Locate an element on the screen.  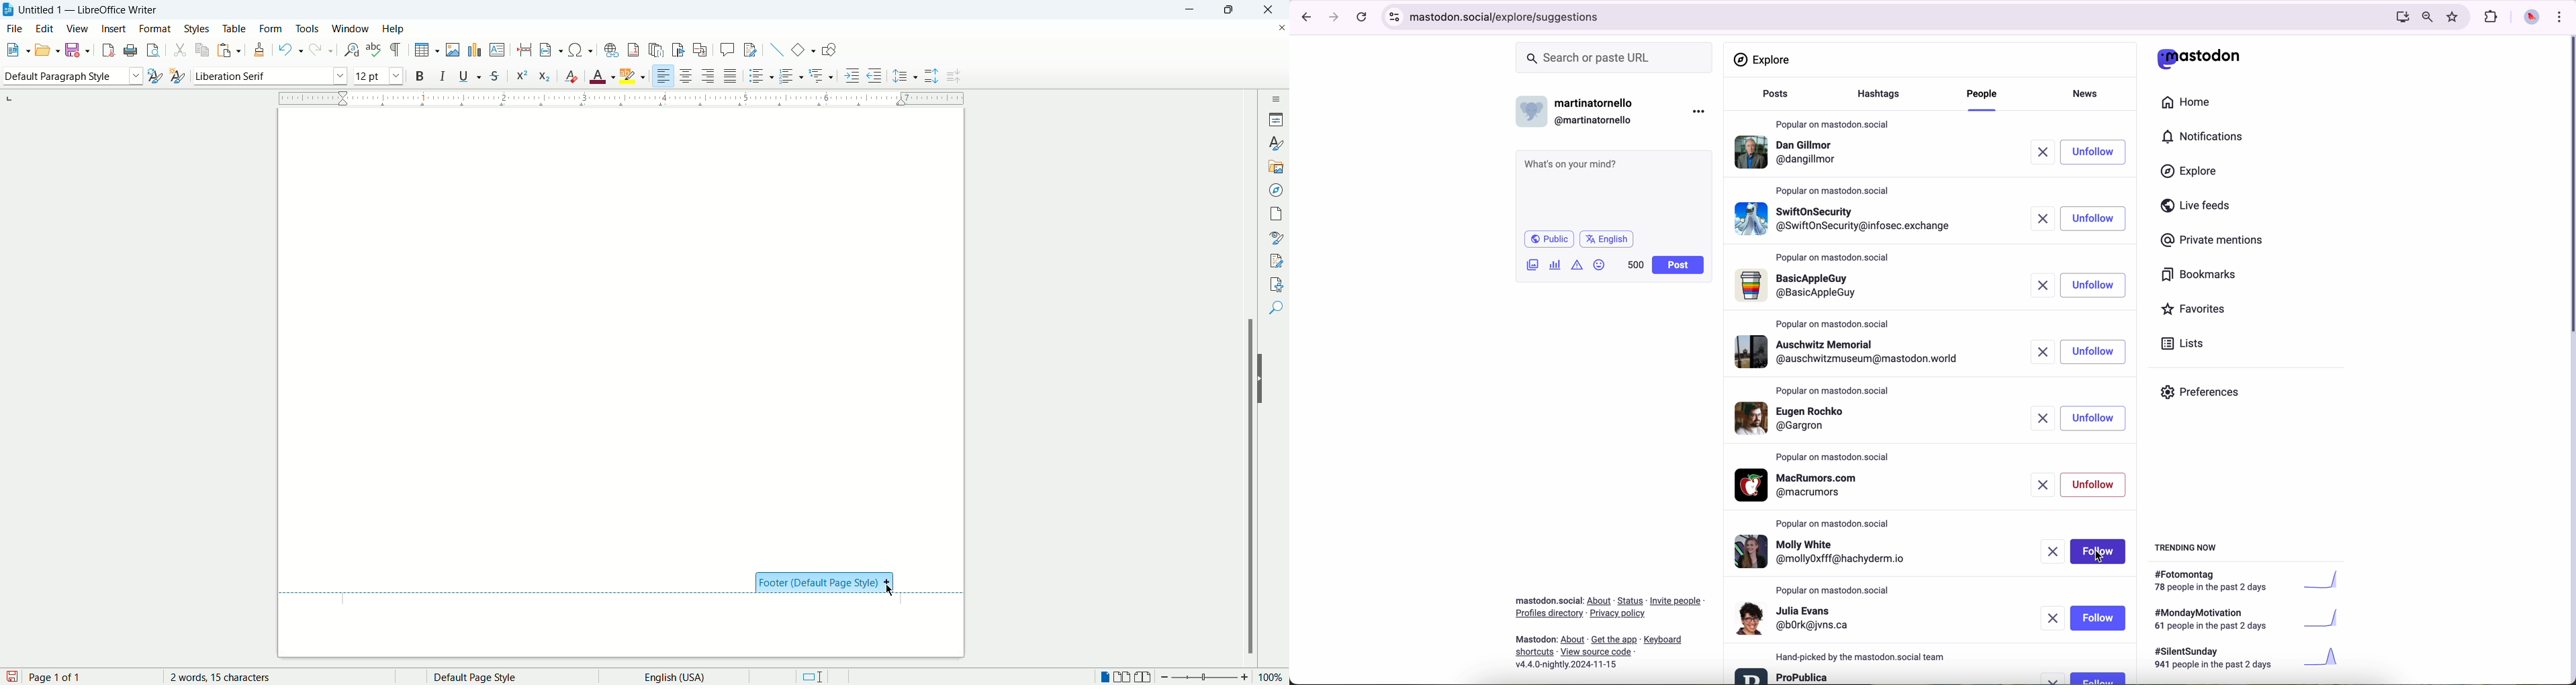
navigator is located at coordinates (1278, 189).